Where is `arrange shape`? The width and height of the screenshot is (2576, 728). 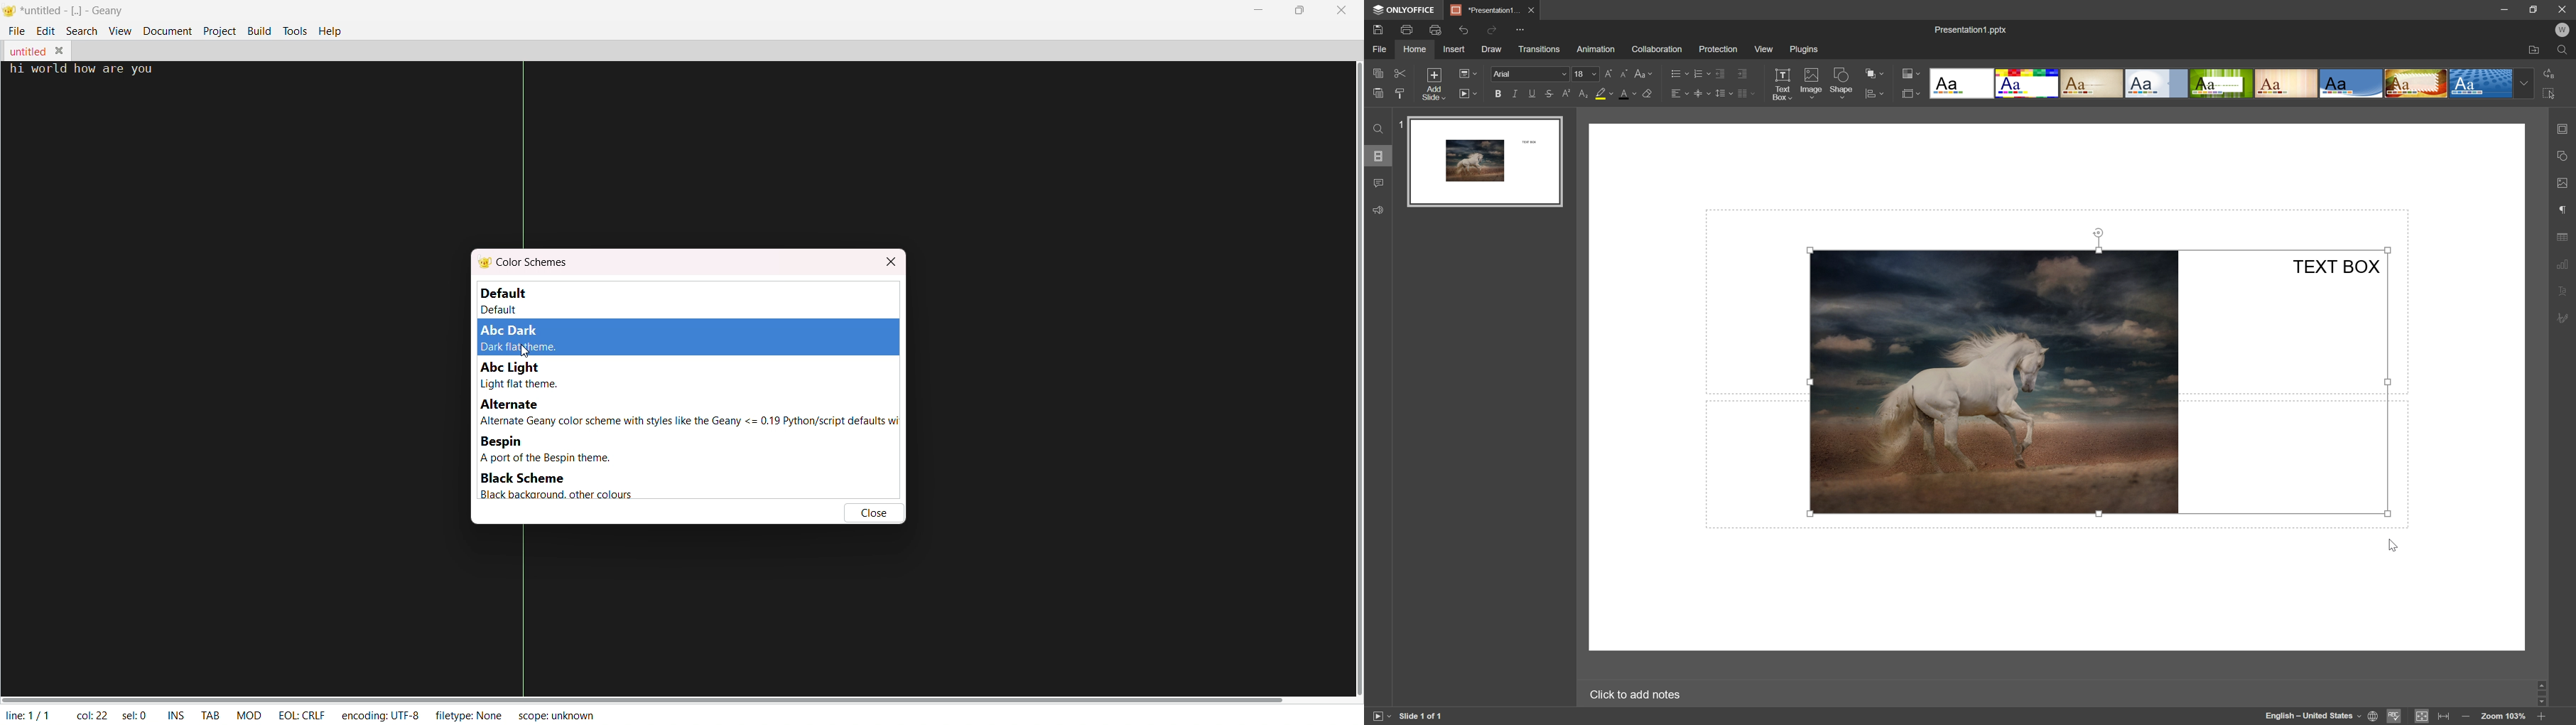 arrange shape is located at coordinates (1876, 73).